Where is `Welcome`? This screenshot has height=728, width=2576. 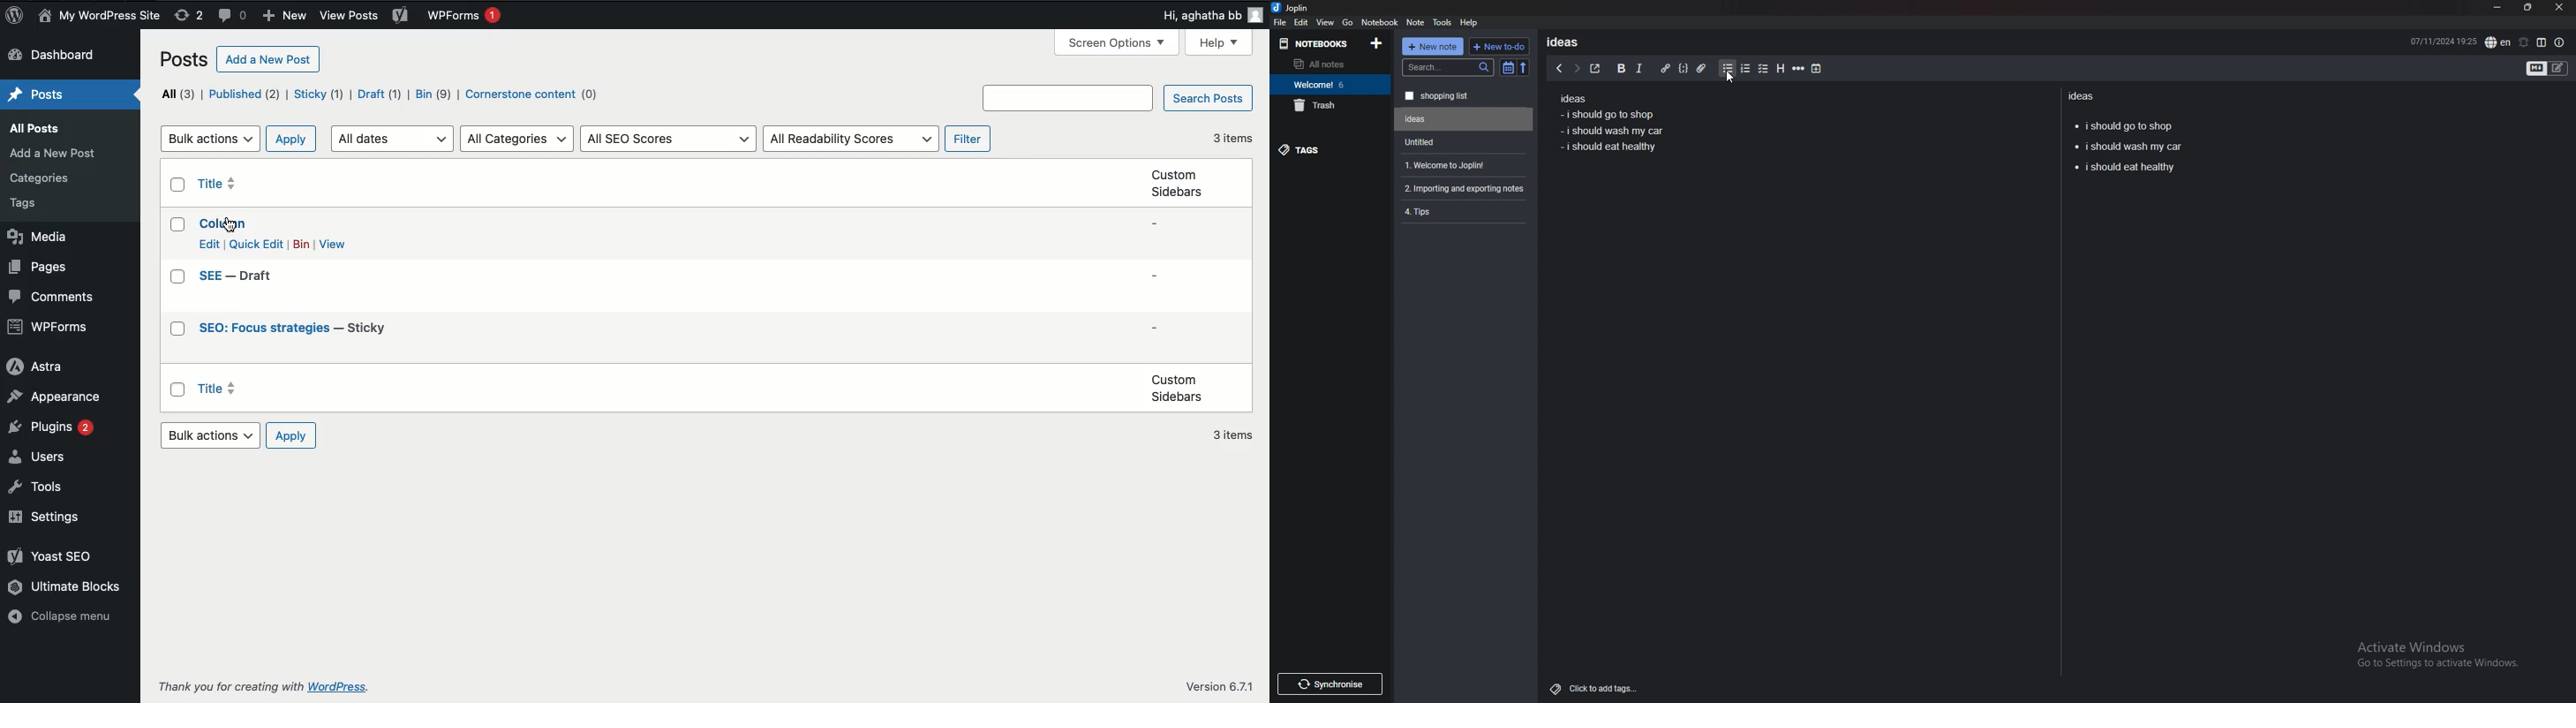
Welcome is located at coordinates (1329, 84).